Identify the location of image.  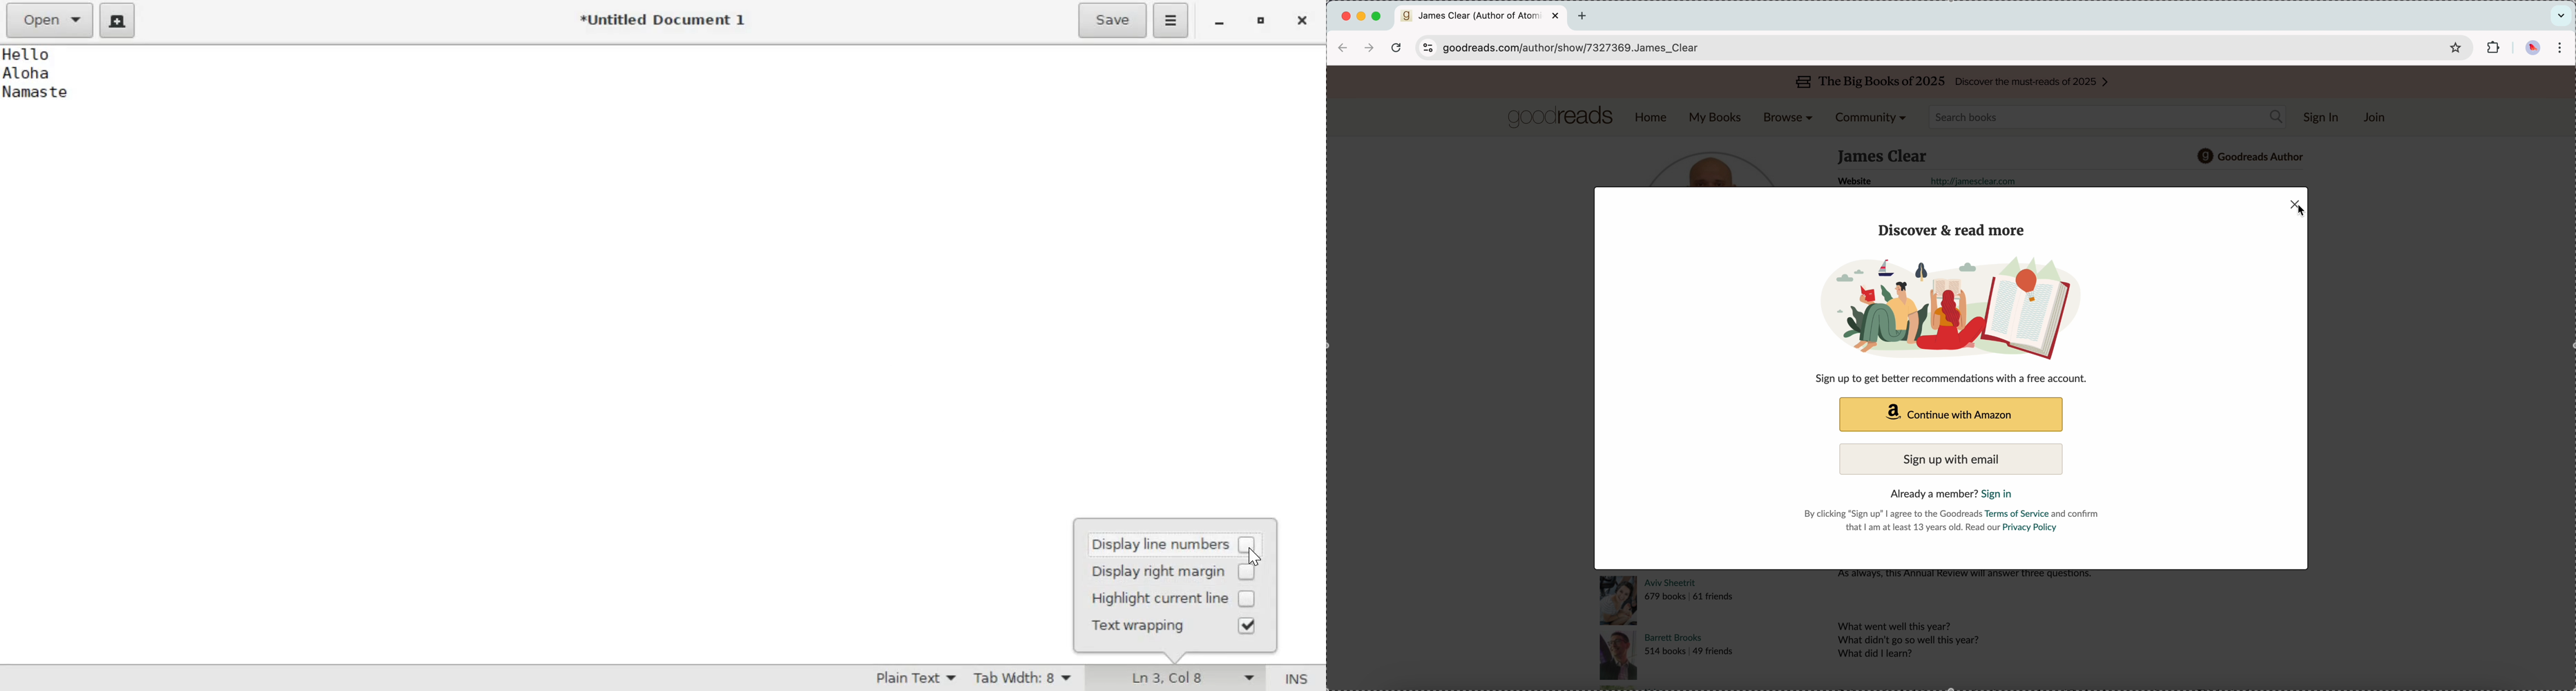
(1969, 306).